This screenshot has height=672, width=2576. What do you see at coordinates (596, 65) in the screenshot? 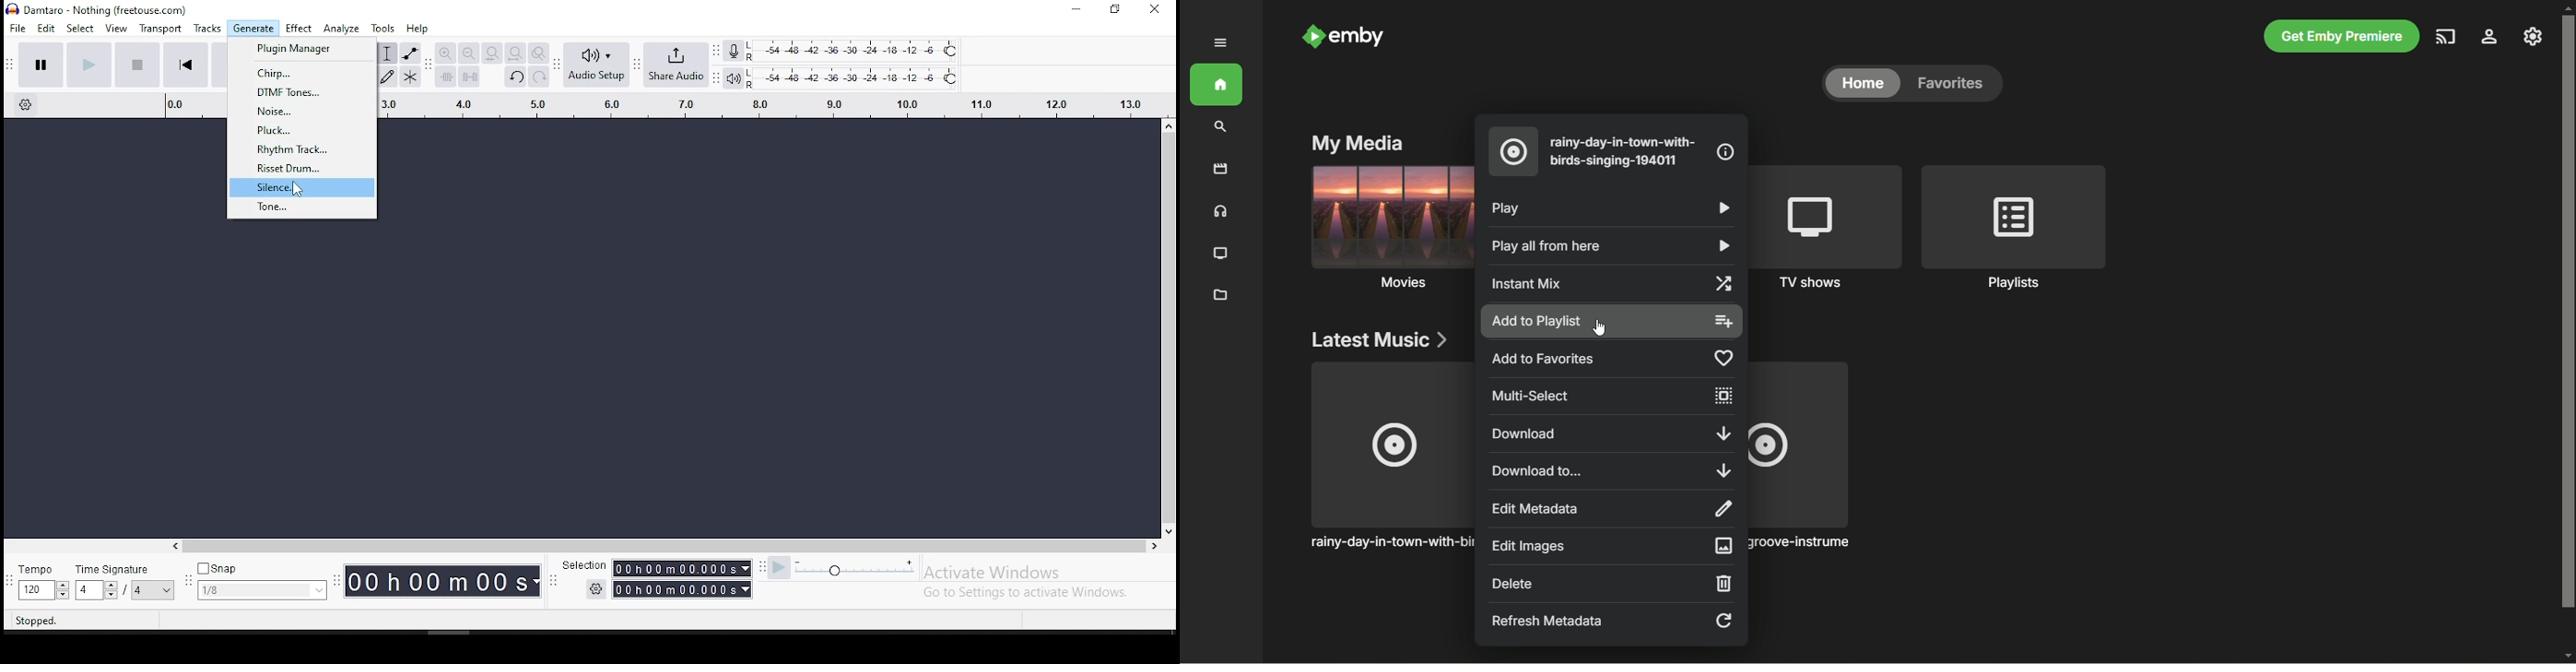
I see `audio setup` at bounding box center [596, 65].